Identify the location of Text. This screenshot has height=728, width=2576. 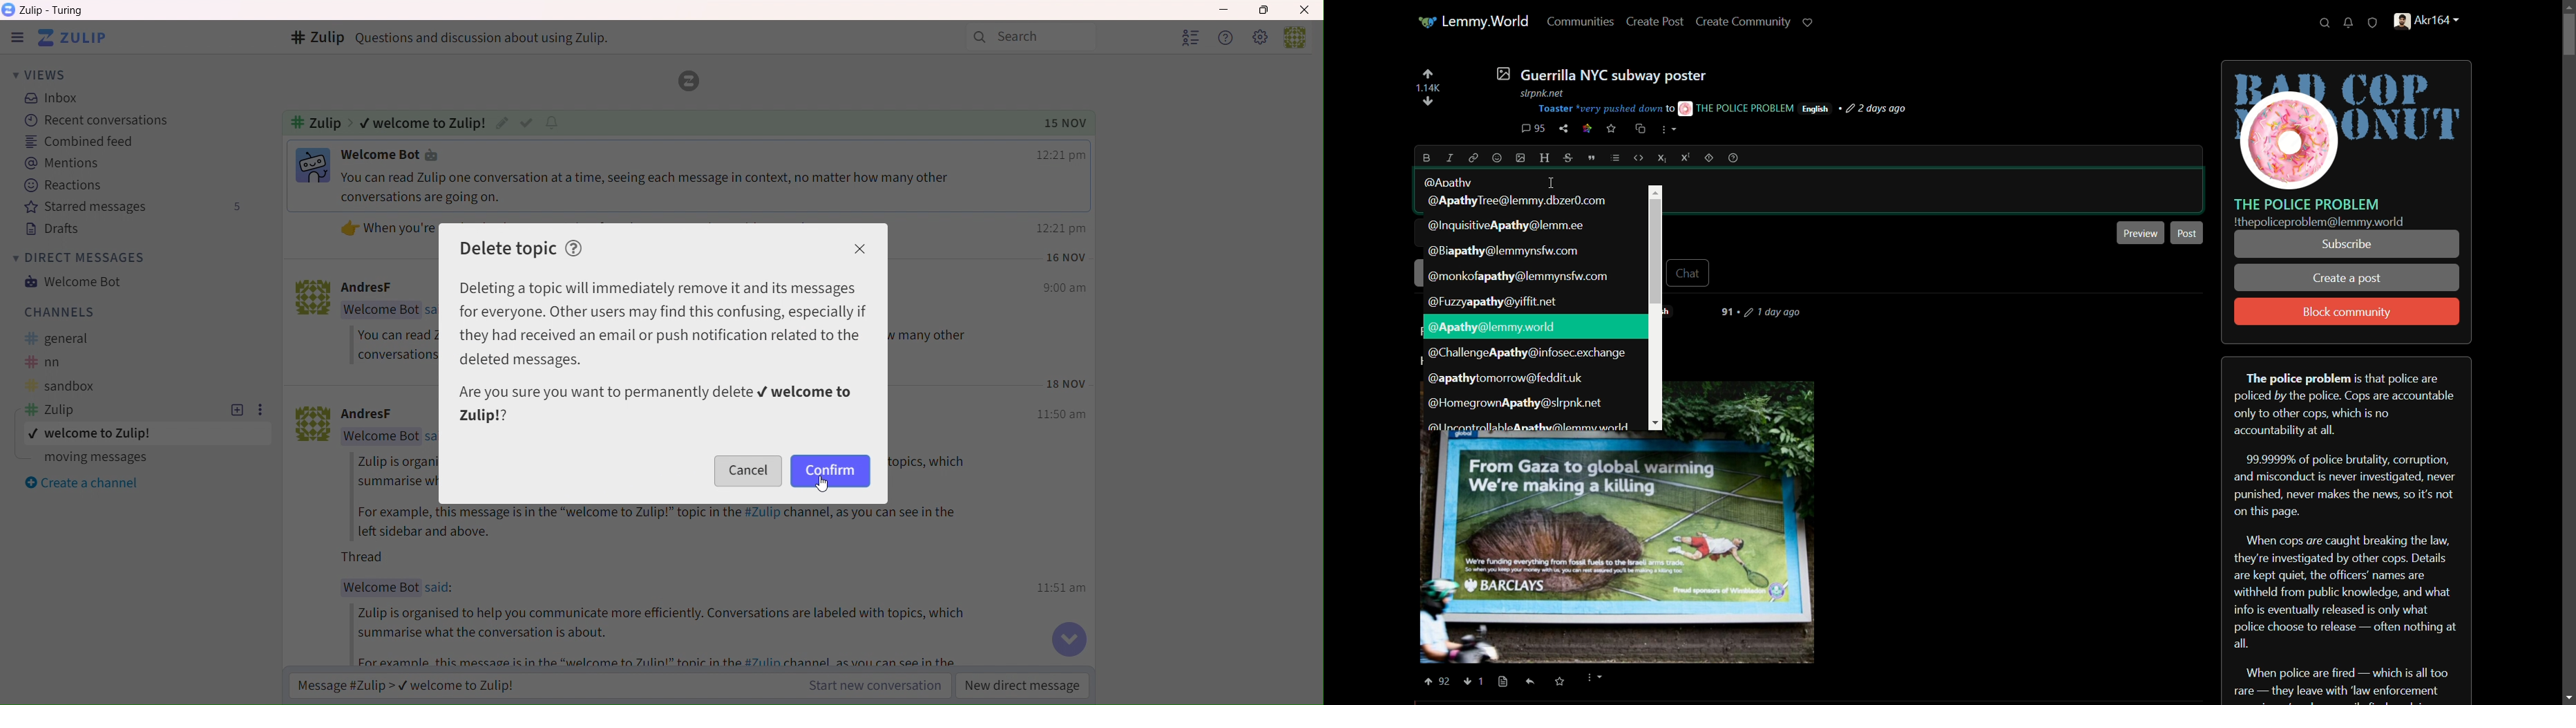
(61, 410).